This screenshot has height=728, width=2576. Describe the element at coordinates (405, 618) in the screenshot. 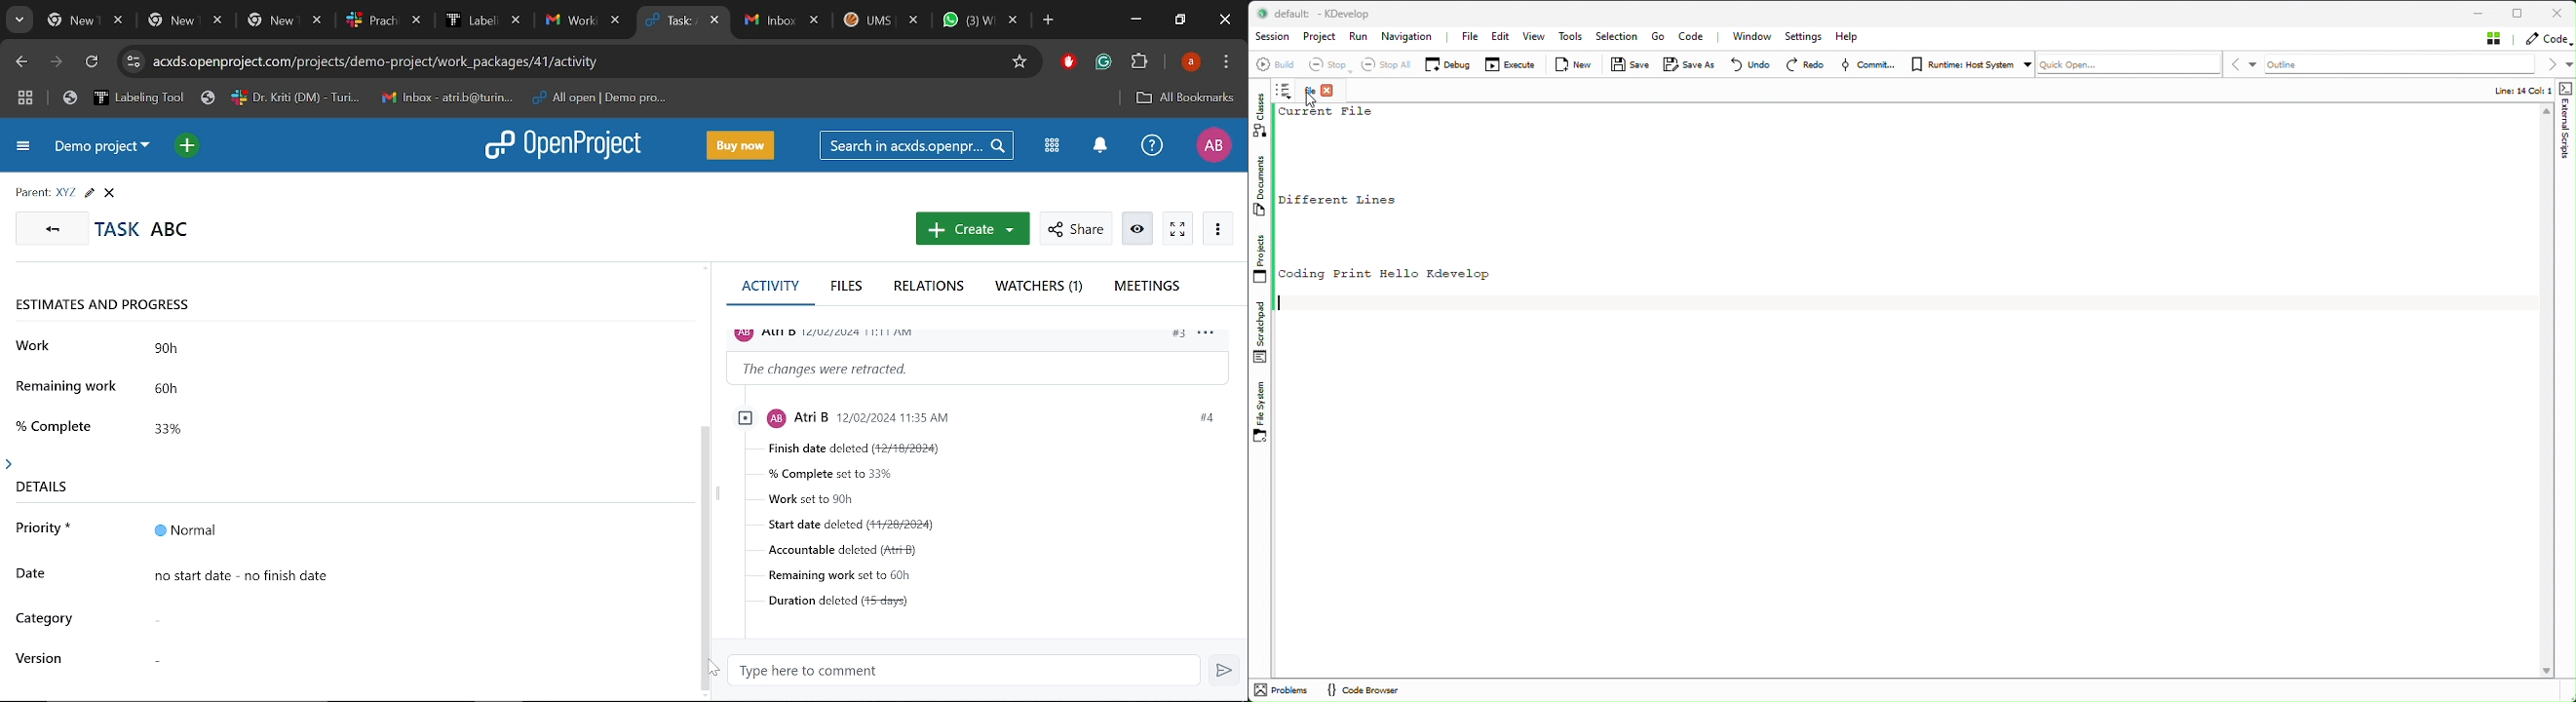

I see `Ctegory` at that location.